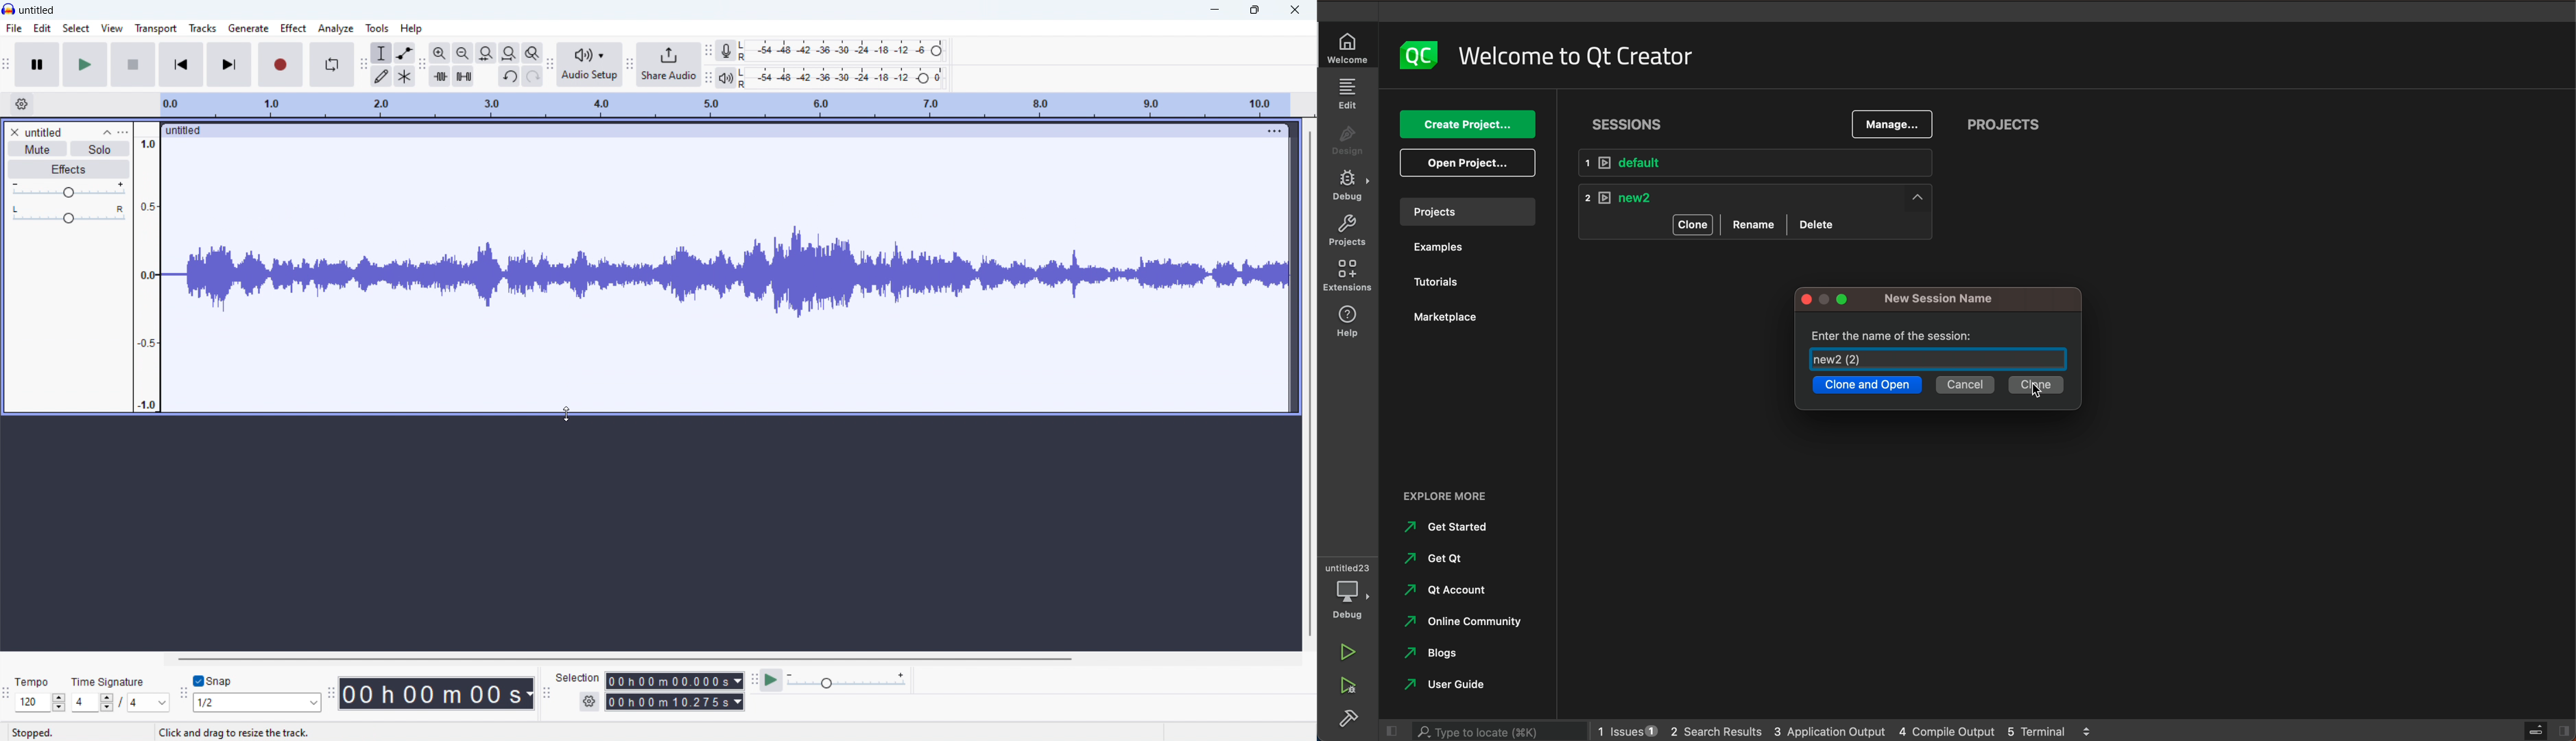 This screenshot has width=2576, height=756. I want to click on stop, so click(134, 64).